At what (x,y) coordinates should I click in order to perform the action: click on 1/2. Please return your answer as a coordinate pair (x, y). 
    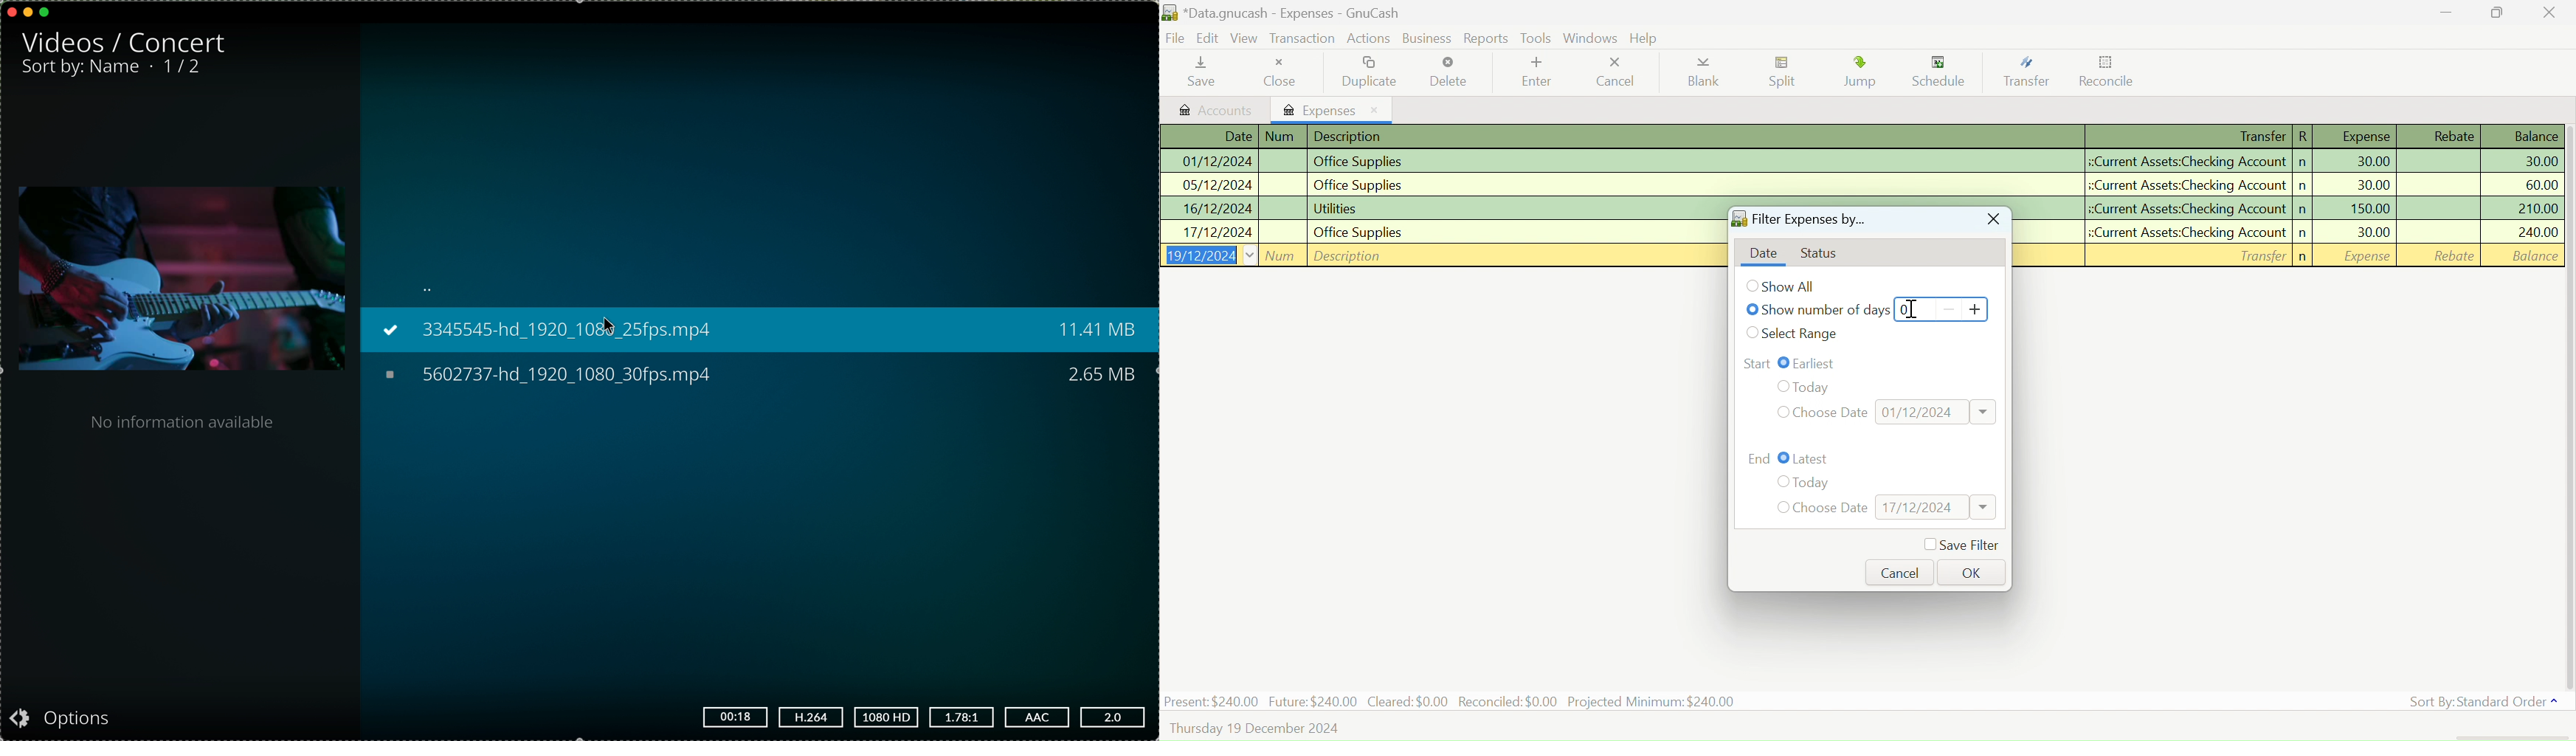
    Looking at the image, I should click on (183, 67).